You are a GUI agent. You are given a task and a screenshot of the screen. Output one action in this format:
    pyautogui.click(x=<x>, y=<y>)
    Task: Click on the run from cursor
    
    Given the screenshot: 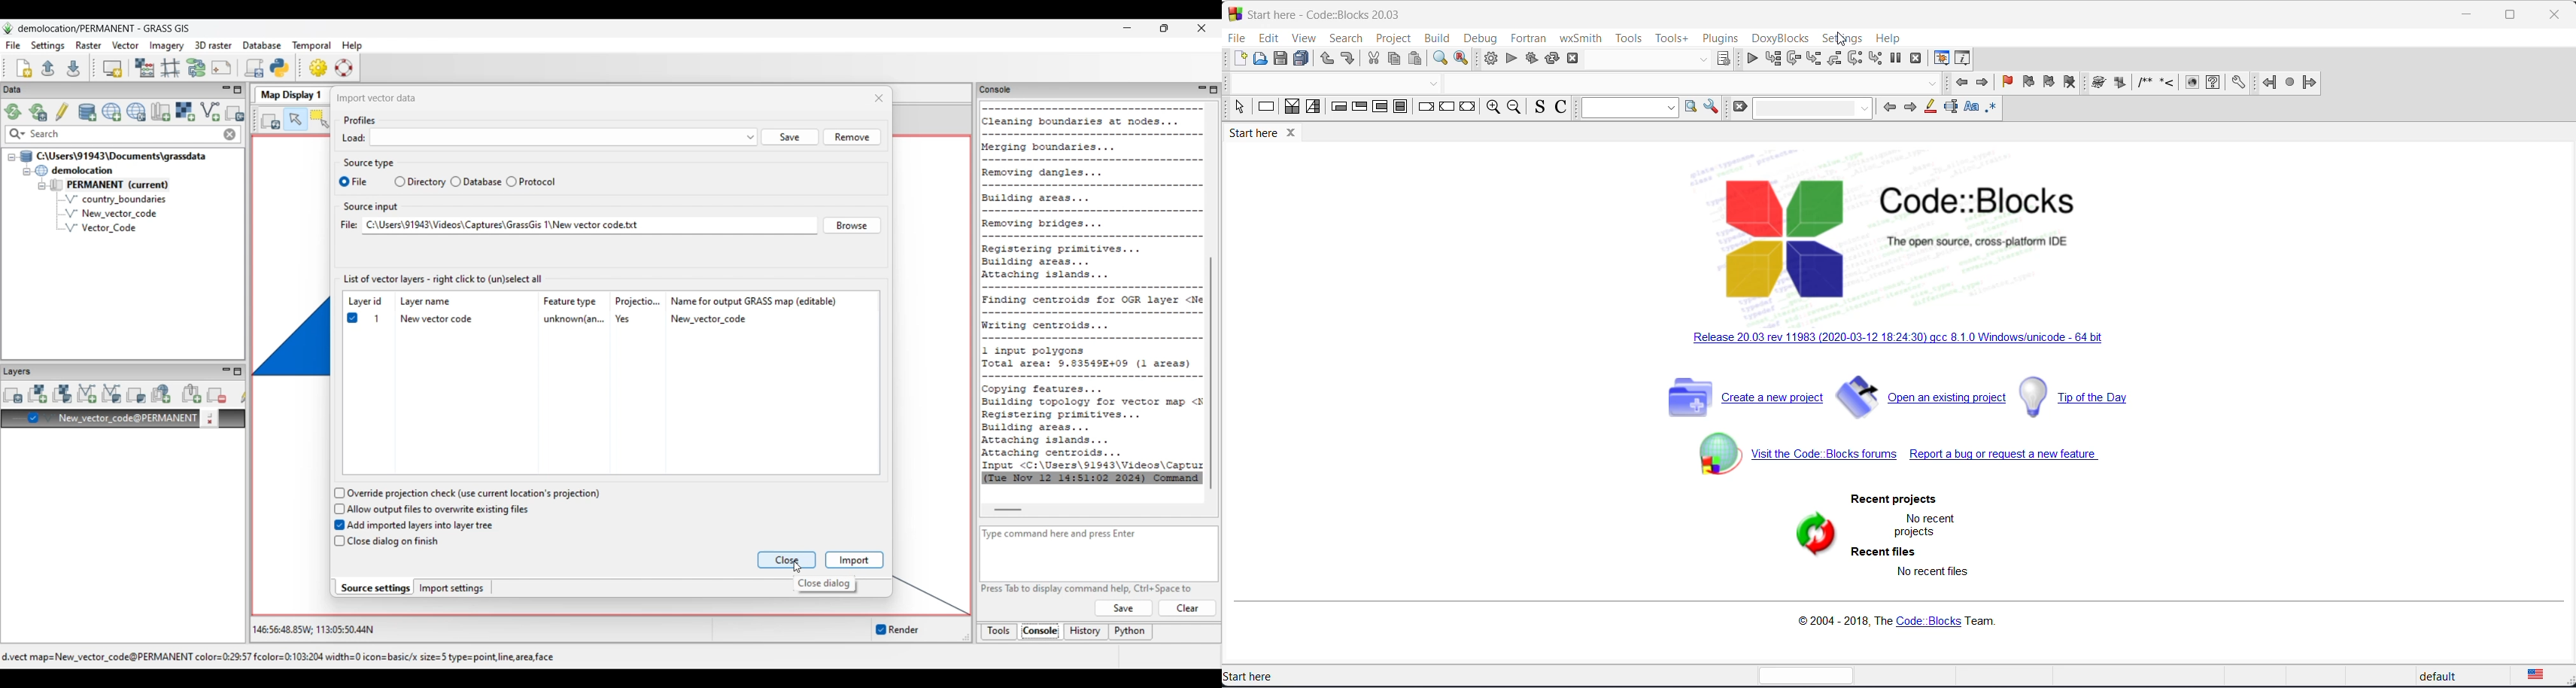 What is the action you would take?
    pyautogui.click(x=1773, y=59)
    